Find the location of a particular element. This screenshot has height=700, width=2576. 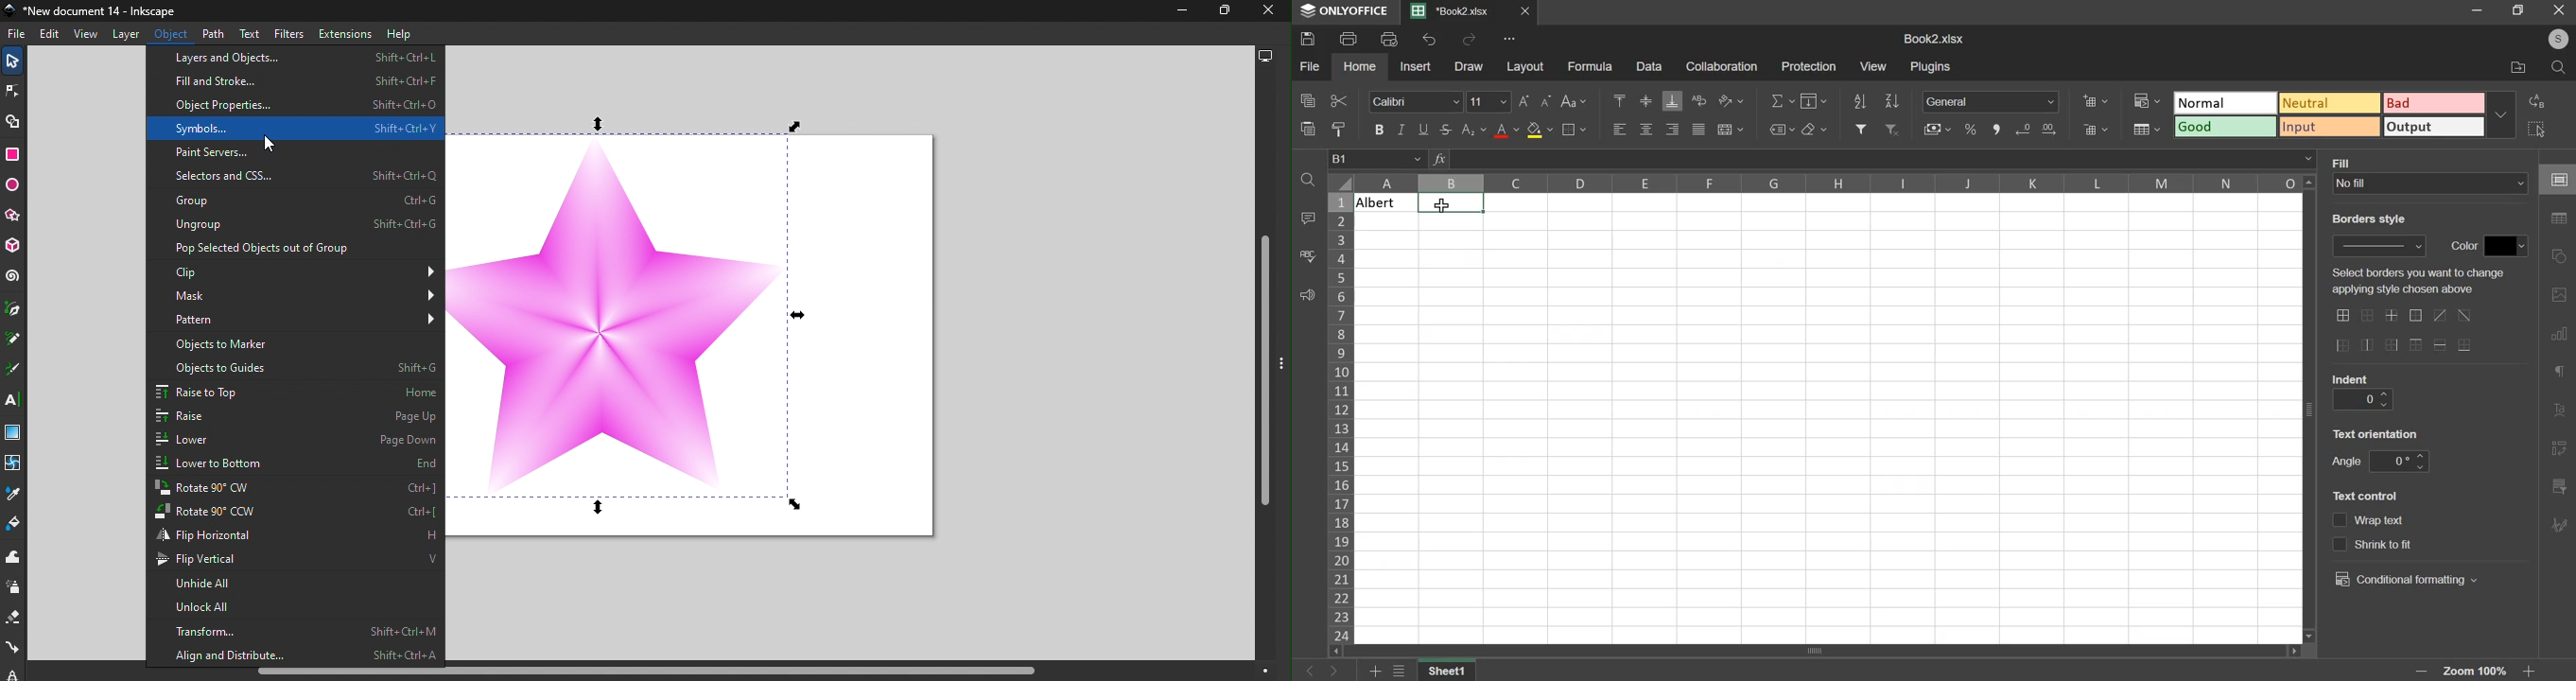

increase & decrease decimal is located at coordinates (2037, 129).